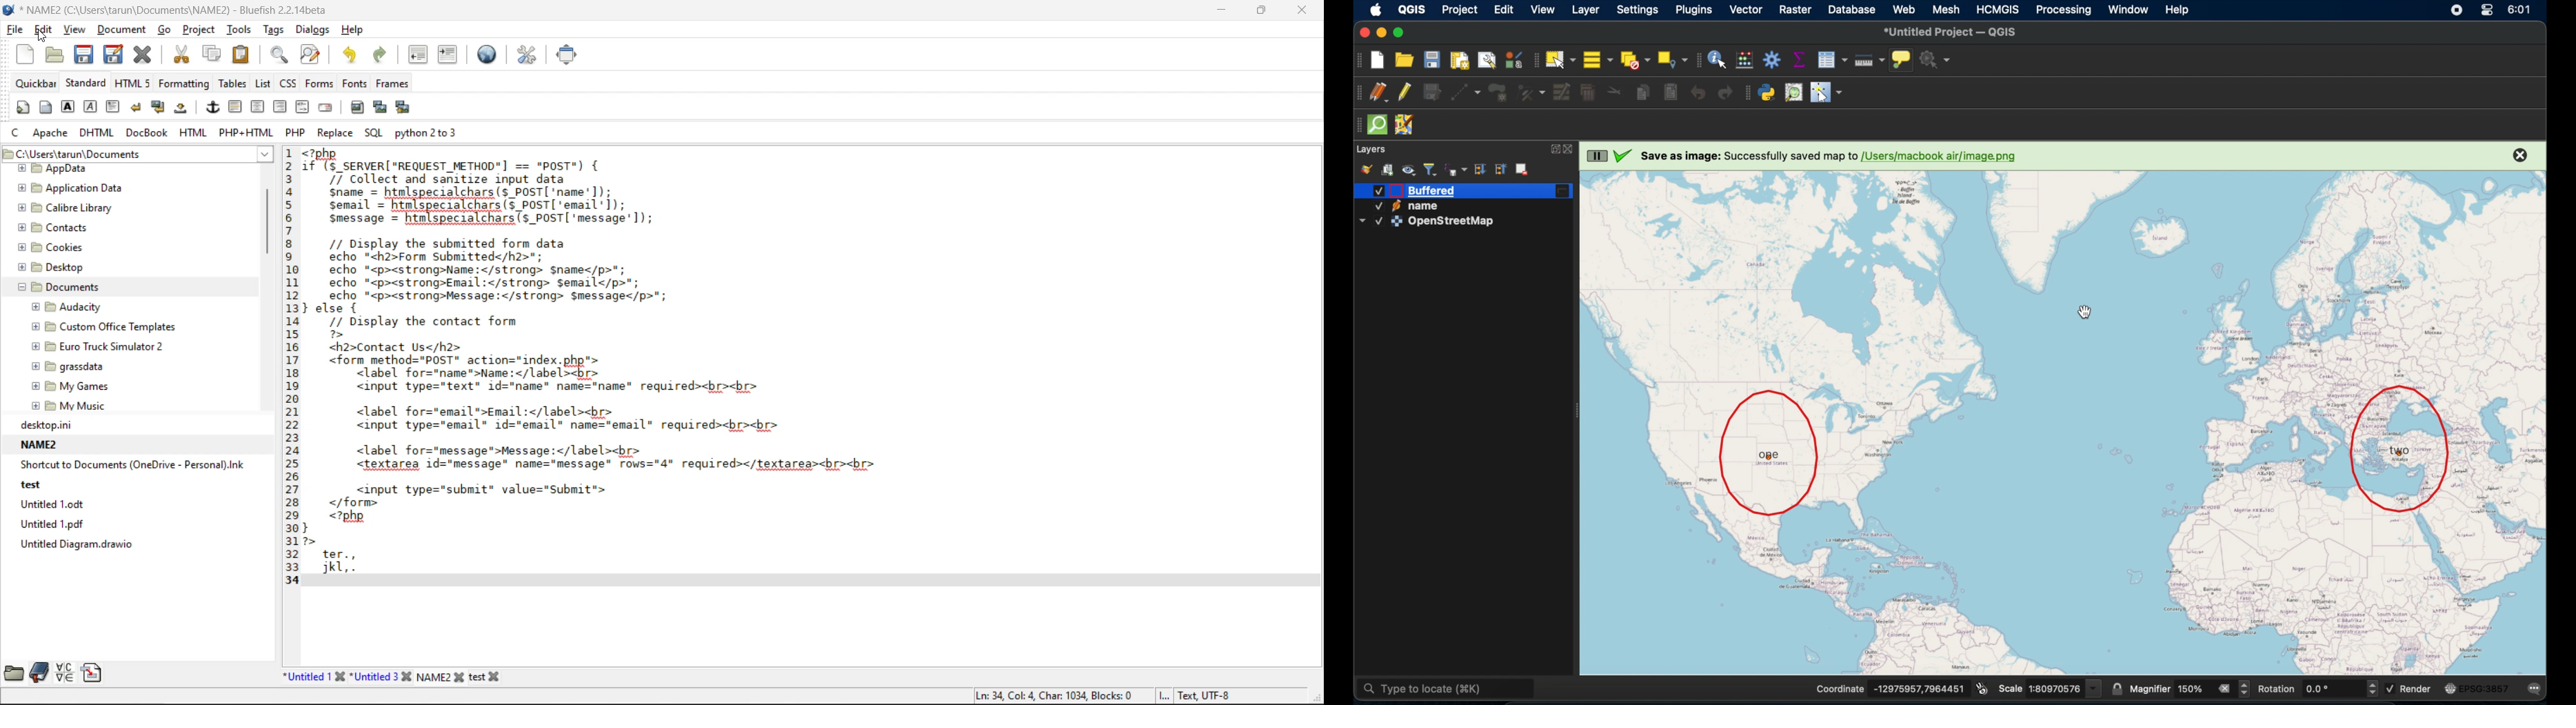 This screenshot has height=728, width=2576. What do you see at coordinates (397, 674) in the screenshot?
I see `file names` at bounding box center [397, 674].